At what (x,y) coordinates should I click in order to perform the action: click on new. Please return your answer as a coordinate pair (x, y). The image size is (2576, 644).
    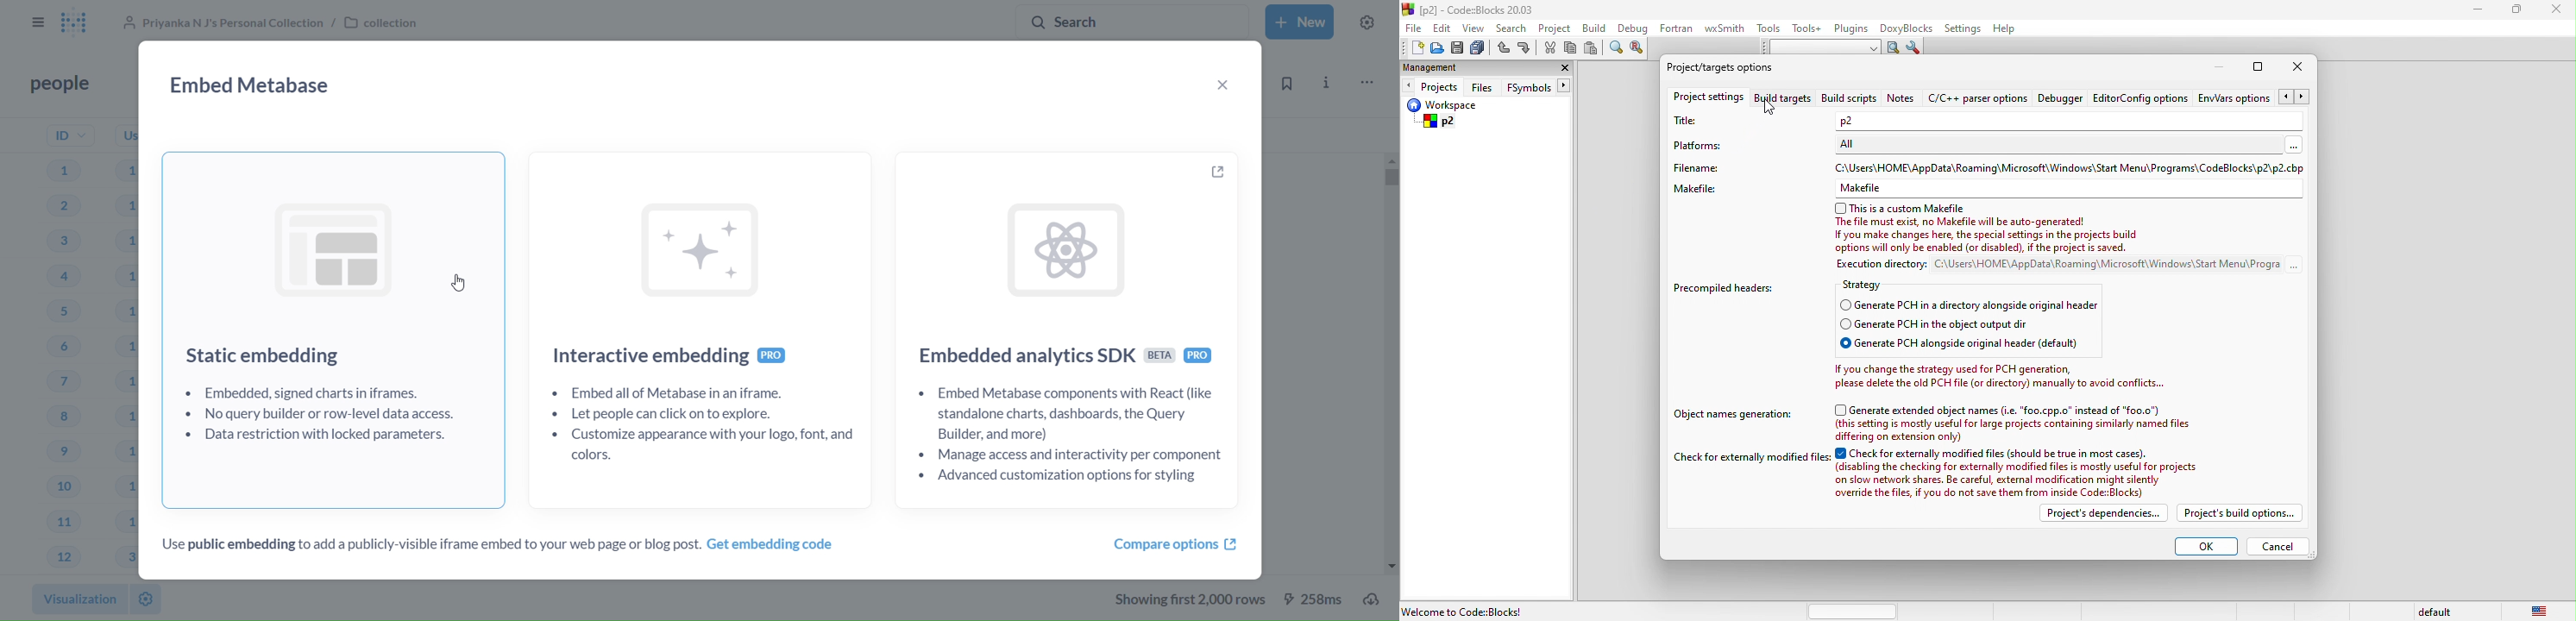
    Looking at the image, I should click on (1412, 47).